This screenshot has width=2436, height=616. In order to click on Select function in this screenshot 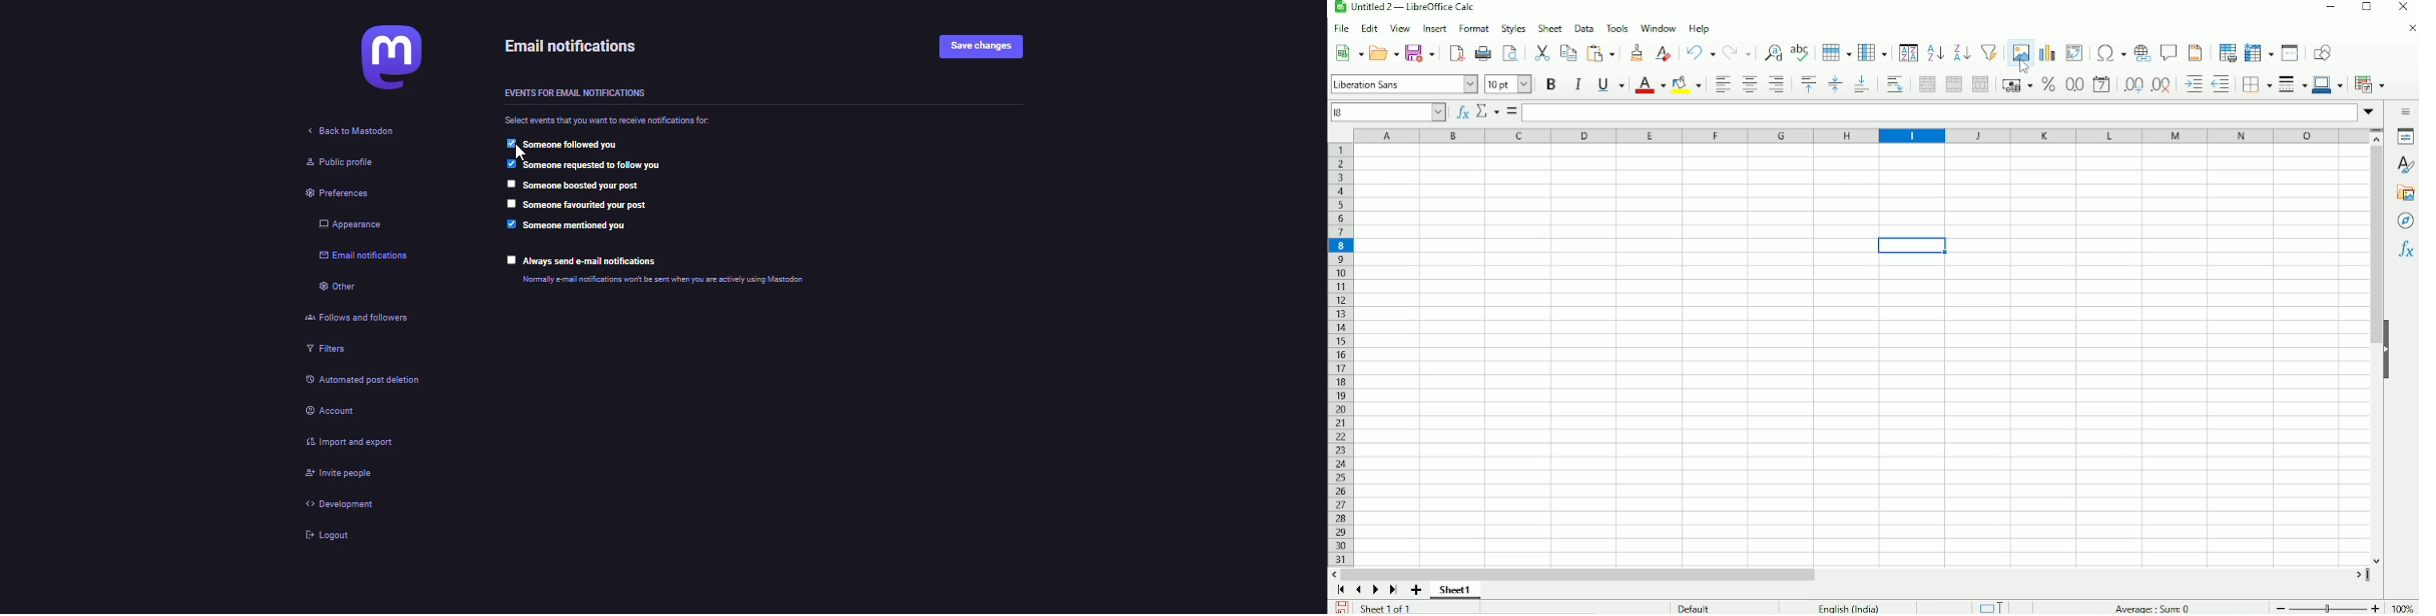, I will do `click(1486, 110)`.